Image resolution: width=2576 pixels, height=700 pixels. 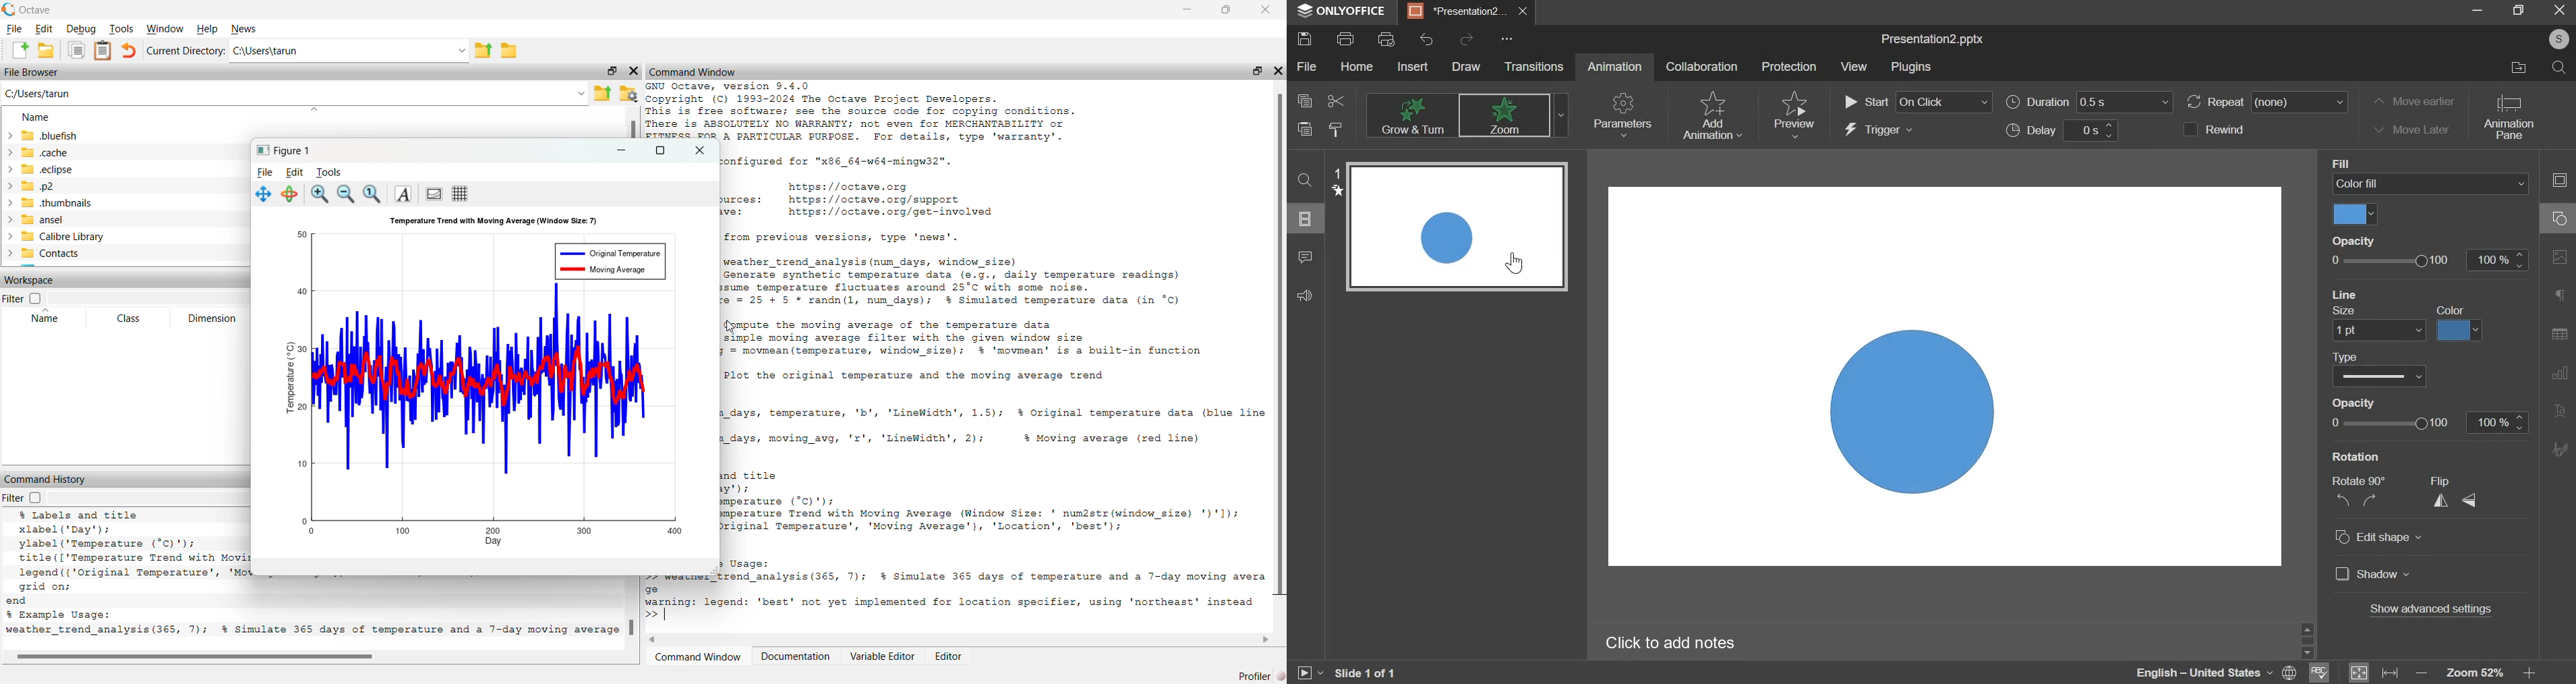 What do you see at coordinates (1467, 13) in the screenshot?
I see `presentation` at bounding box center [1467, 13].